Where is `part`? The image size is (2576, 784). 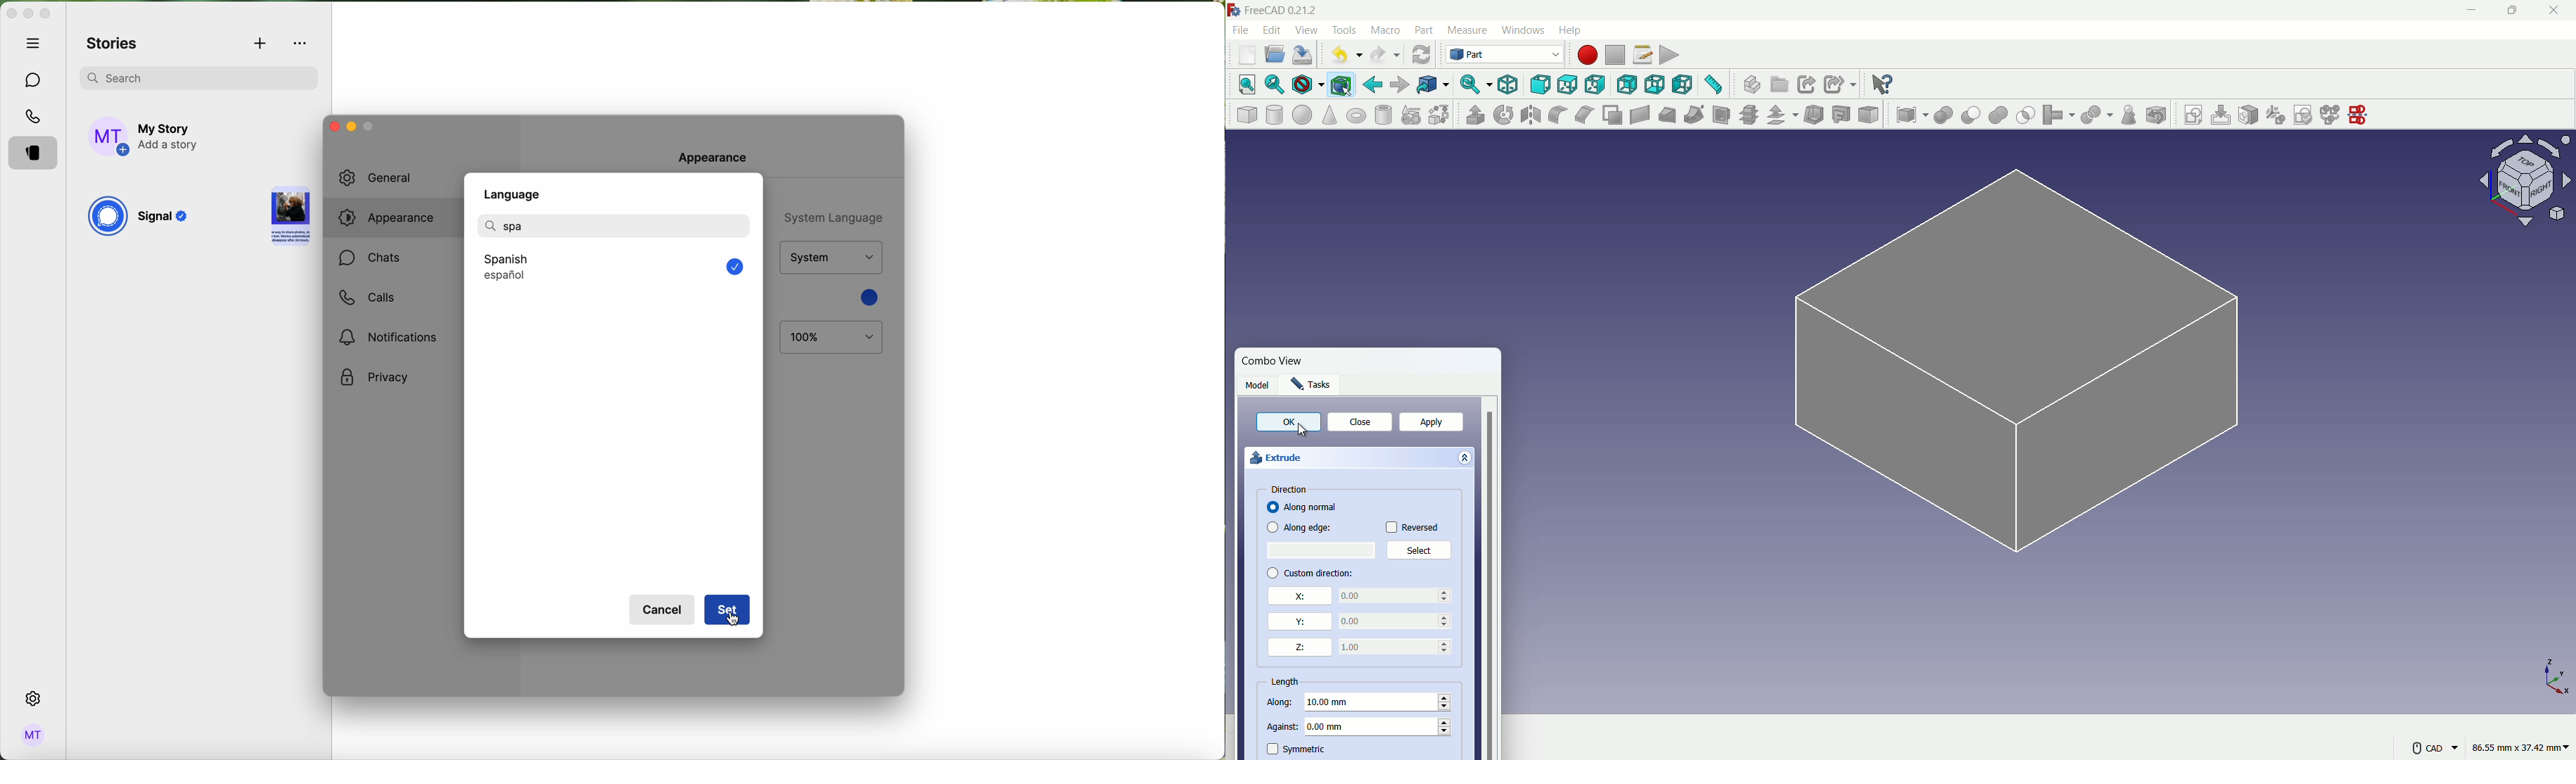 part is located at coordinates (1424, 30).